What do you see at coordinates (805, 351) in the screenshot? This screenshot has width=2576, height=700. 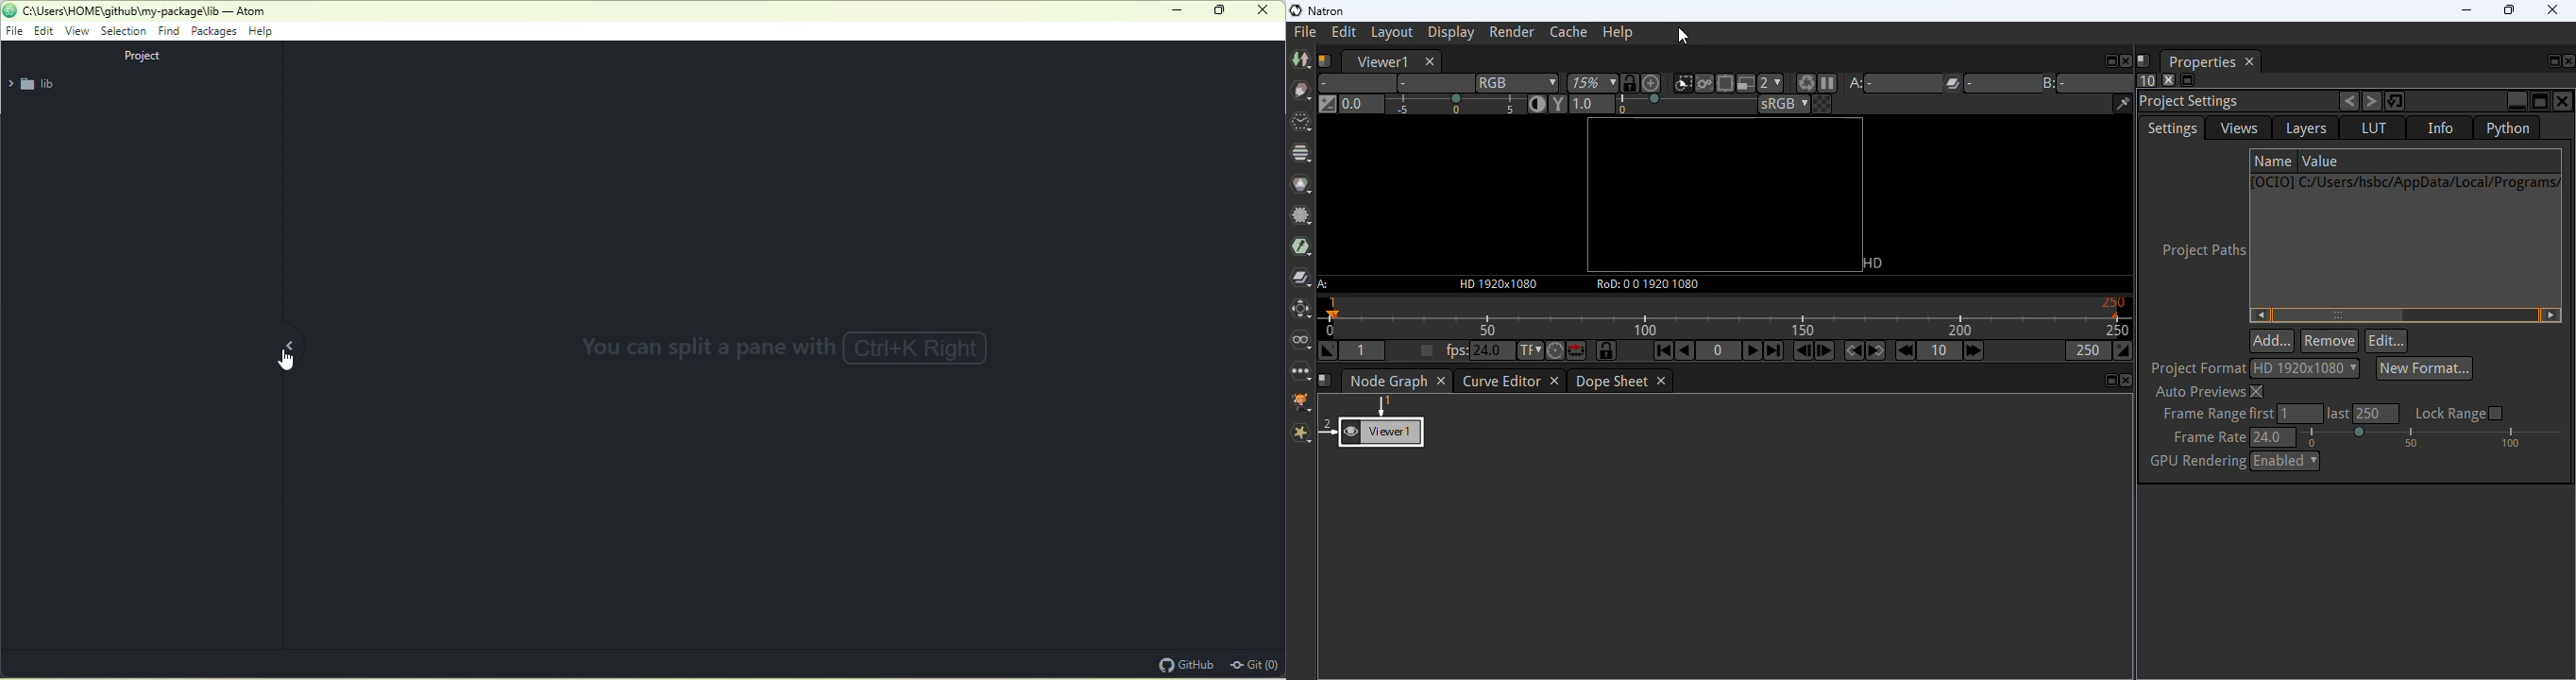 I see `you can split a pane with ctrl+K Right` at bounding box center [805, 351].